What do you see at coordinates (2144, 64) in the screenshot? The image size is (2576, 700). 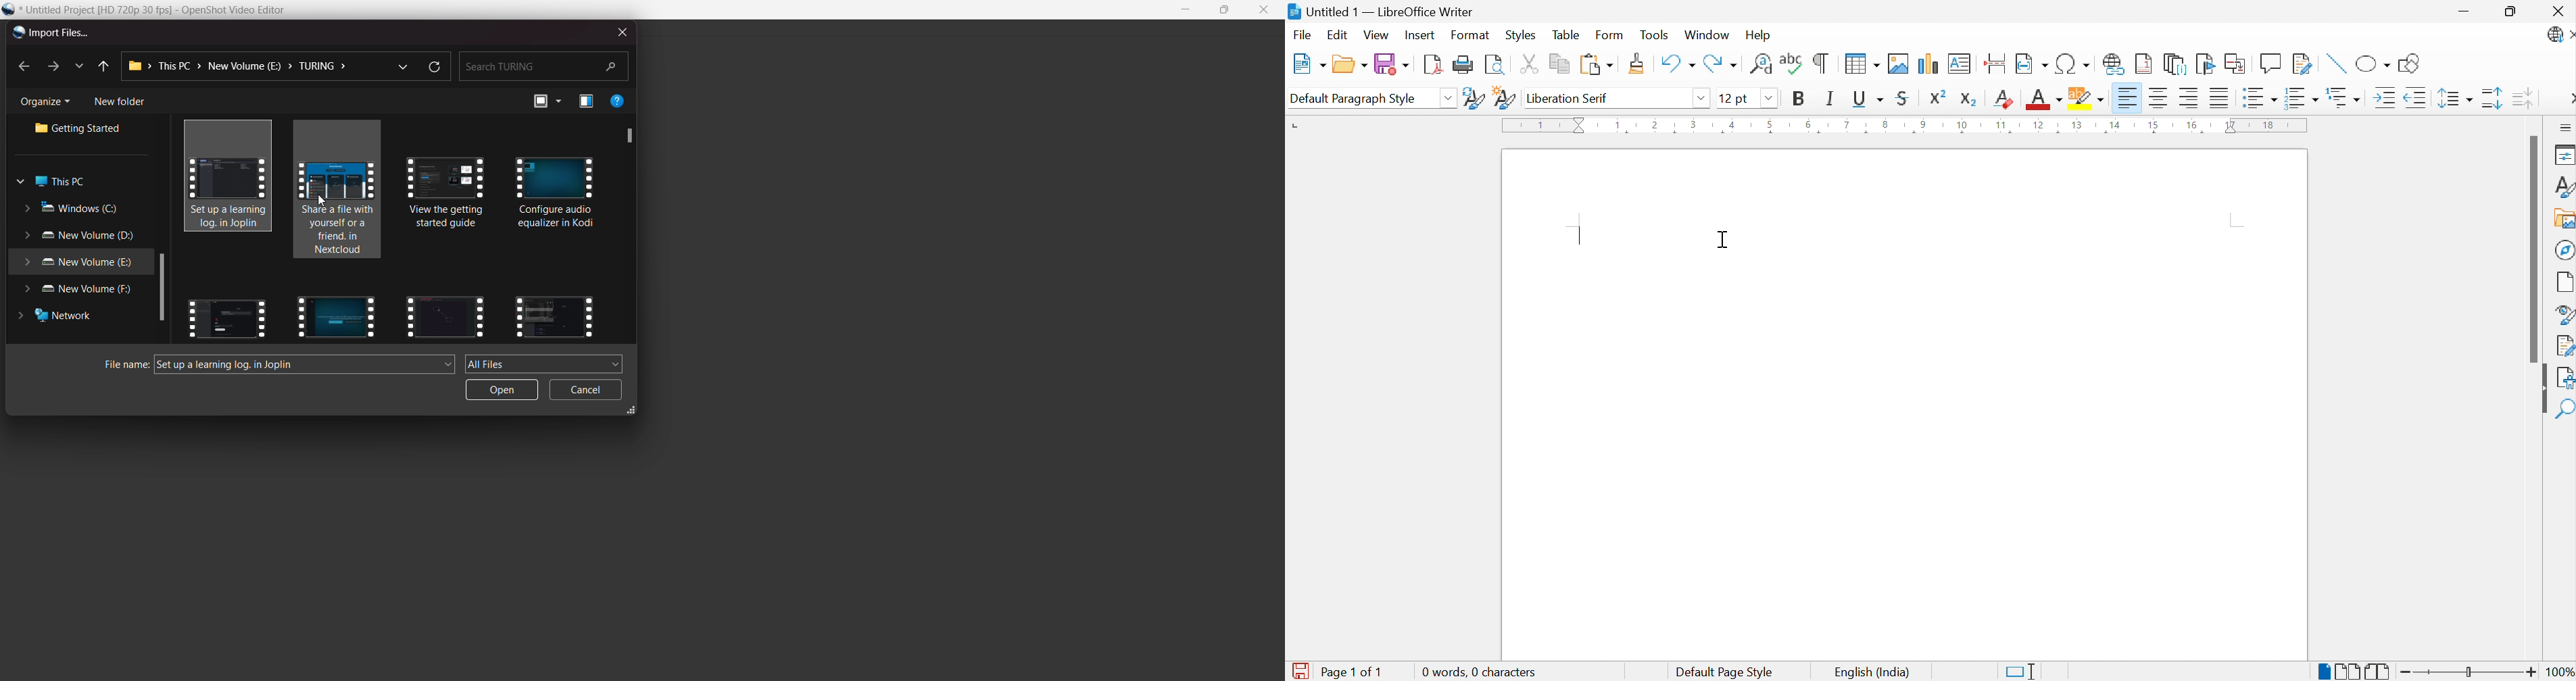 I see `Insert Footnote` at bounding box center [2144, 64].